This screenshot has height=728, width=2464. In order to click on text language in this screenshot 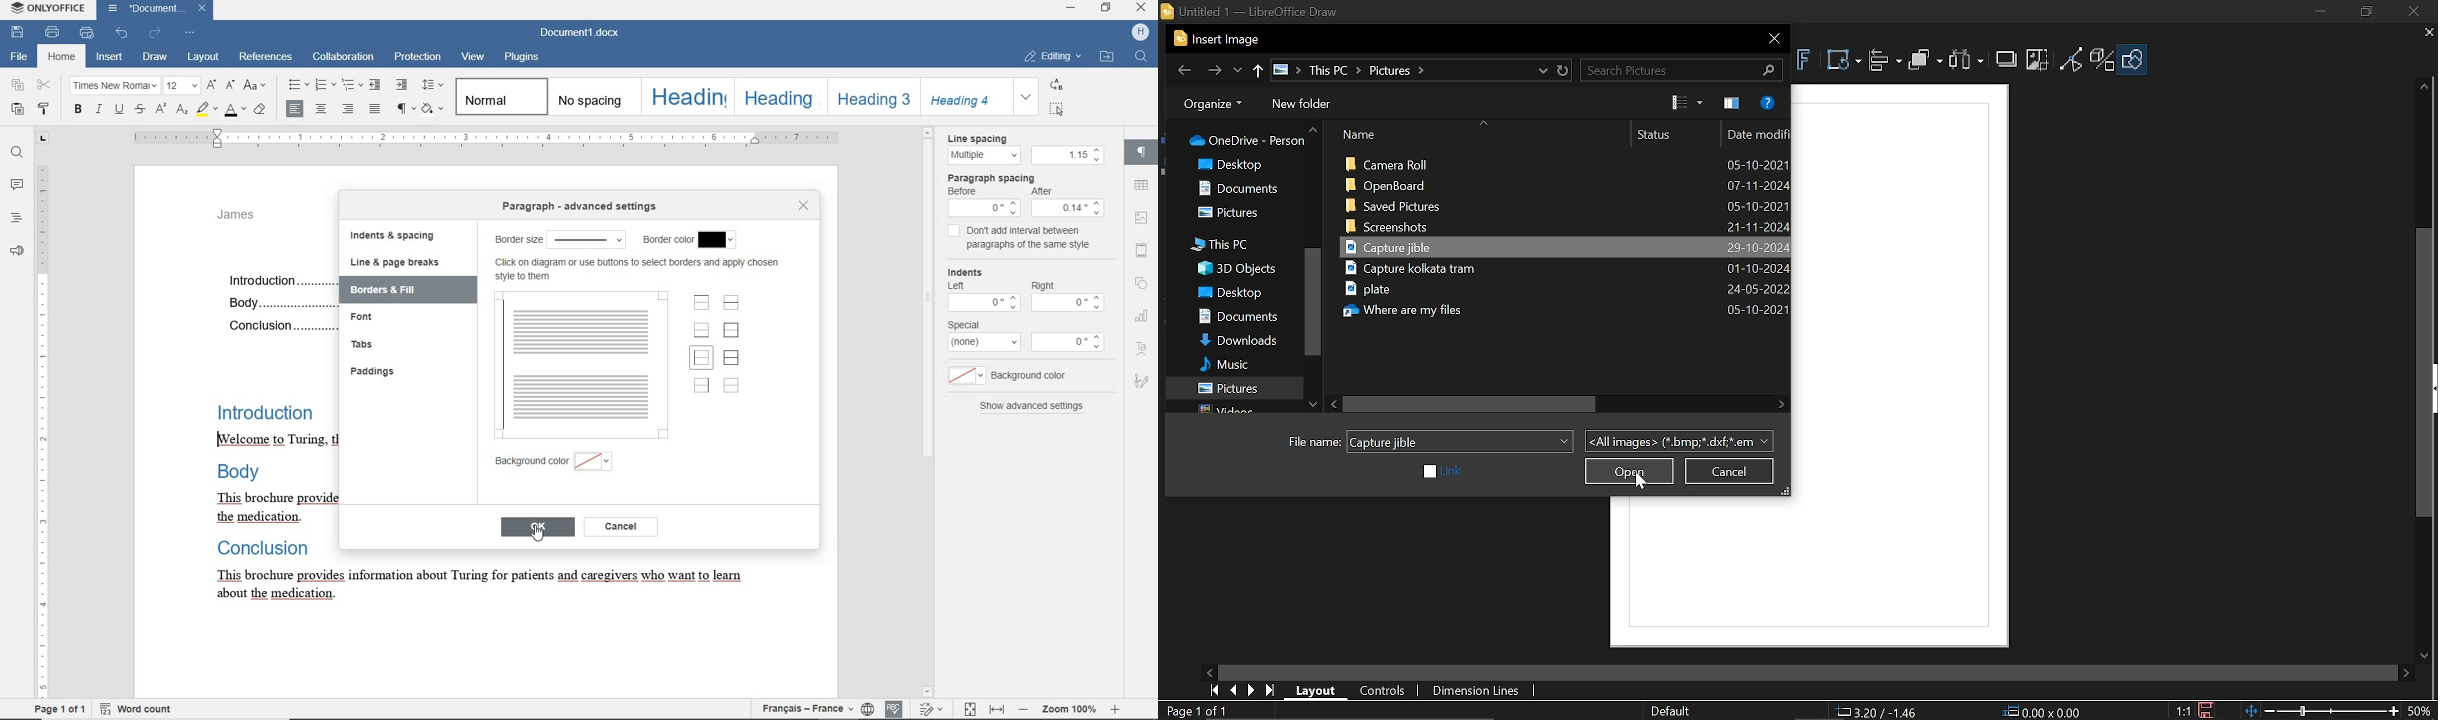, I will do `click(804, 708)`.